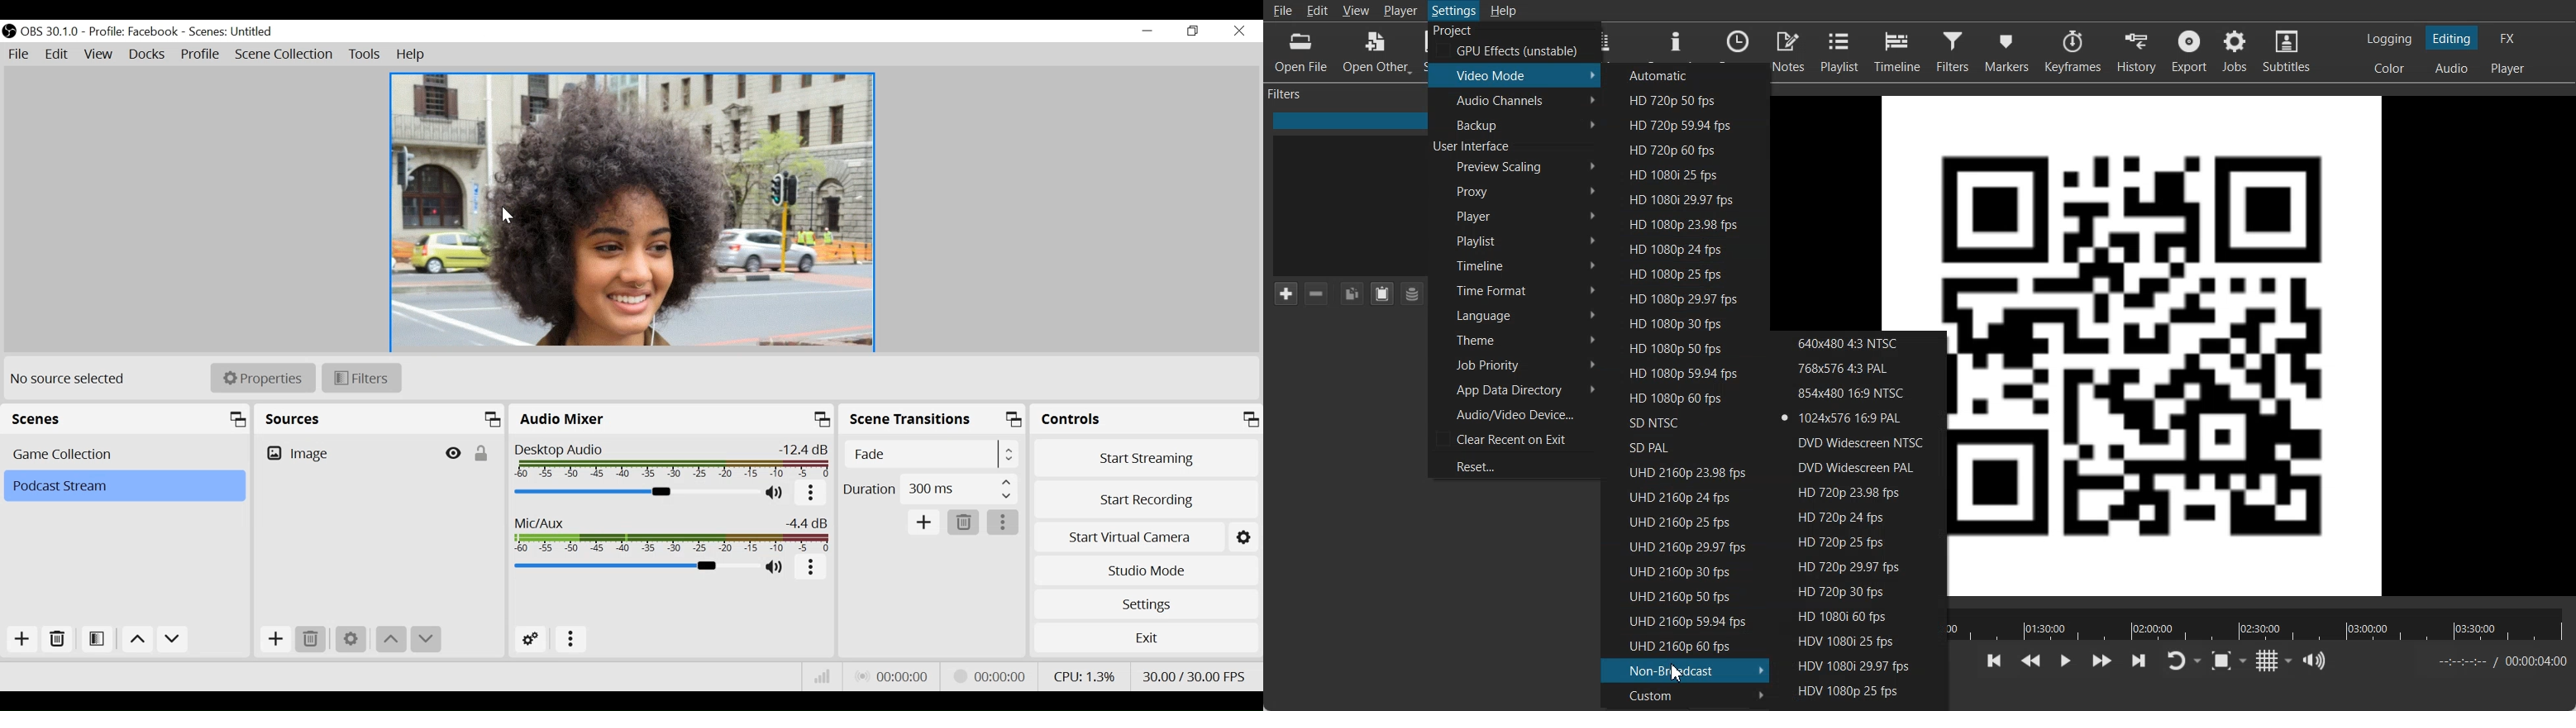  I want to click on Time Format, so click(1515, 290).